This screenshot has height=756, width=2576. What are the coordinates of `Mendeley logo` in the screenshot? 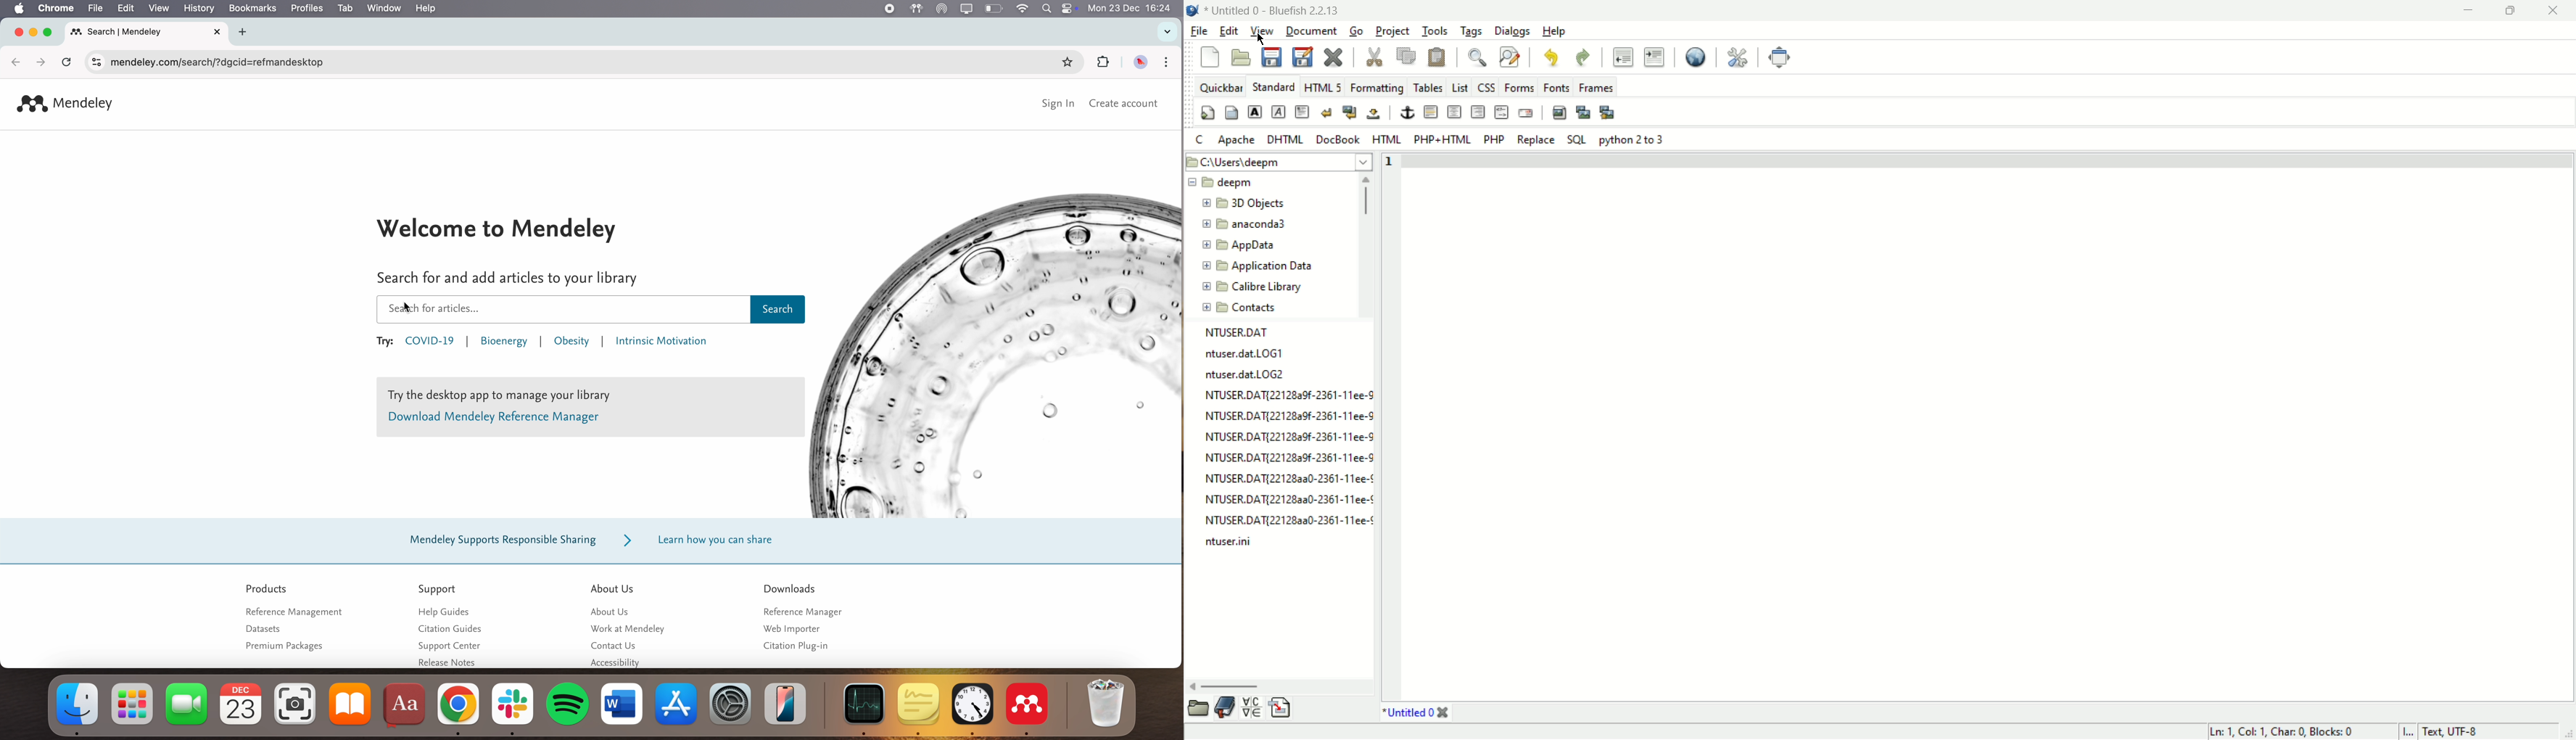 It's located at (64, 104).